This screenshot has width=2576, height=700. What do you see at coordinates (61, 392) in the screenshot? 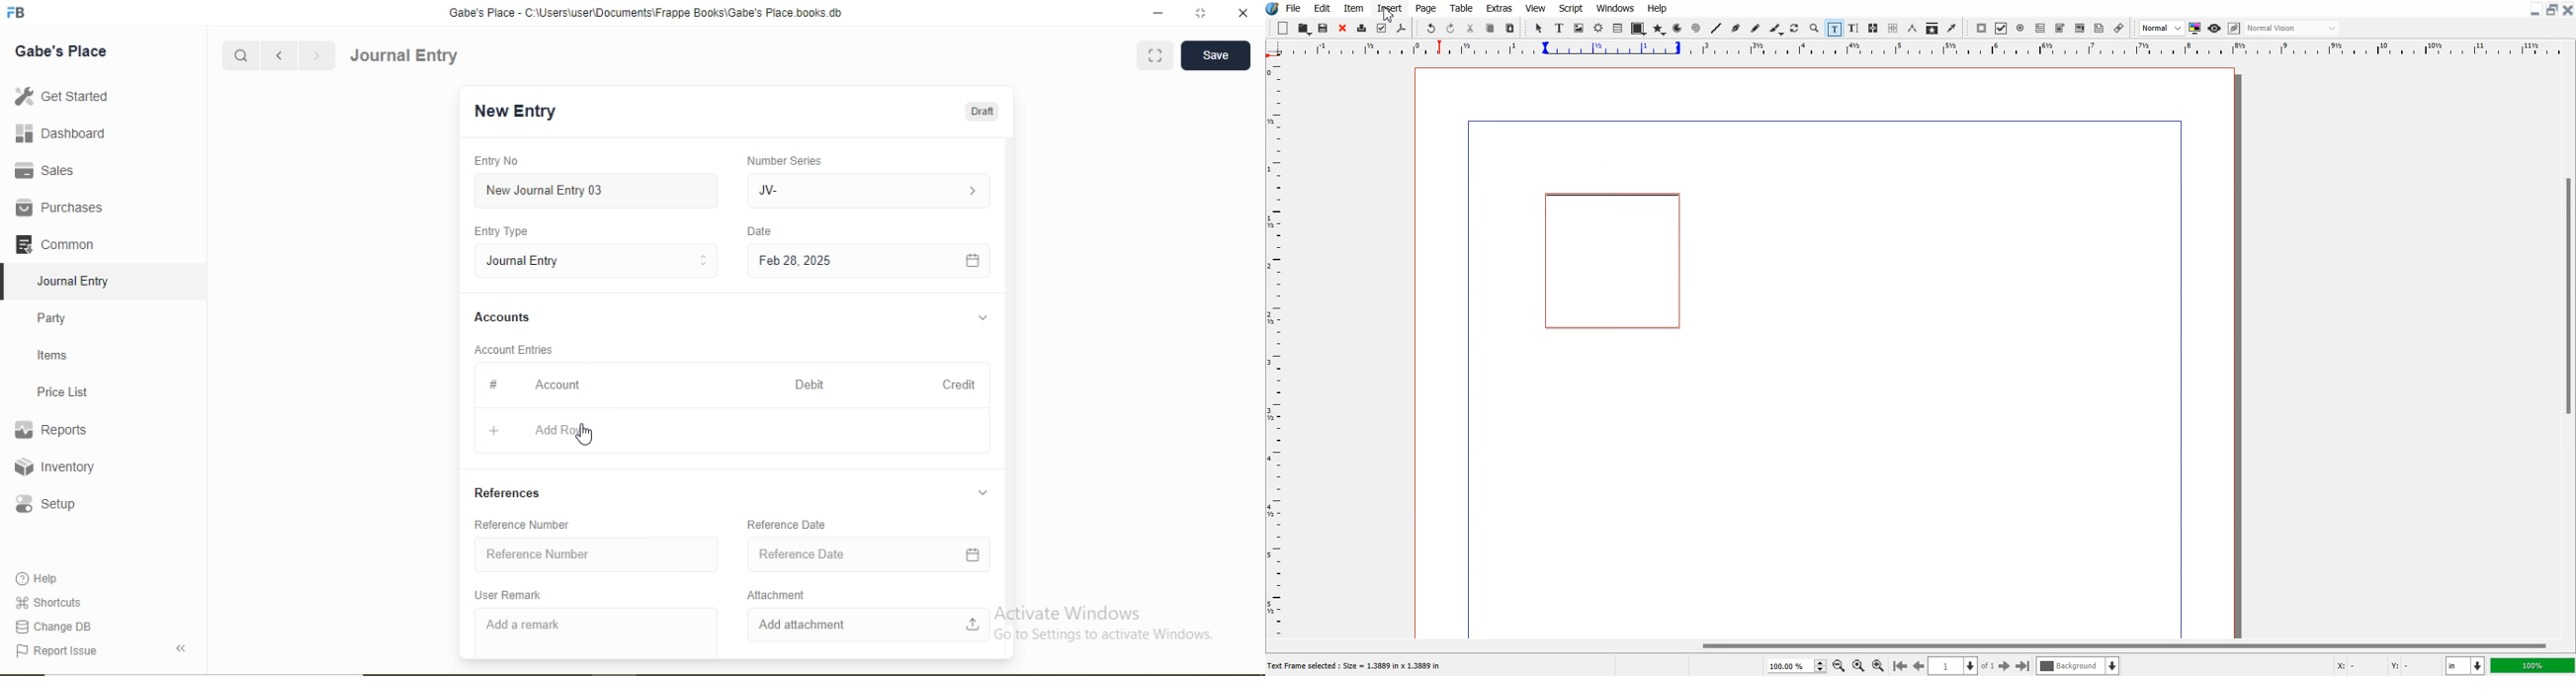
I see `Price List` at bounding box center [61, 392].